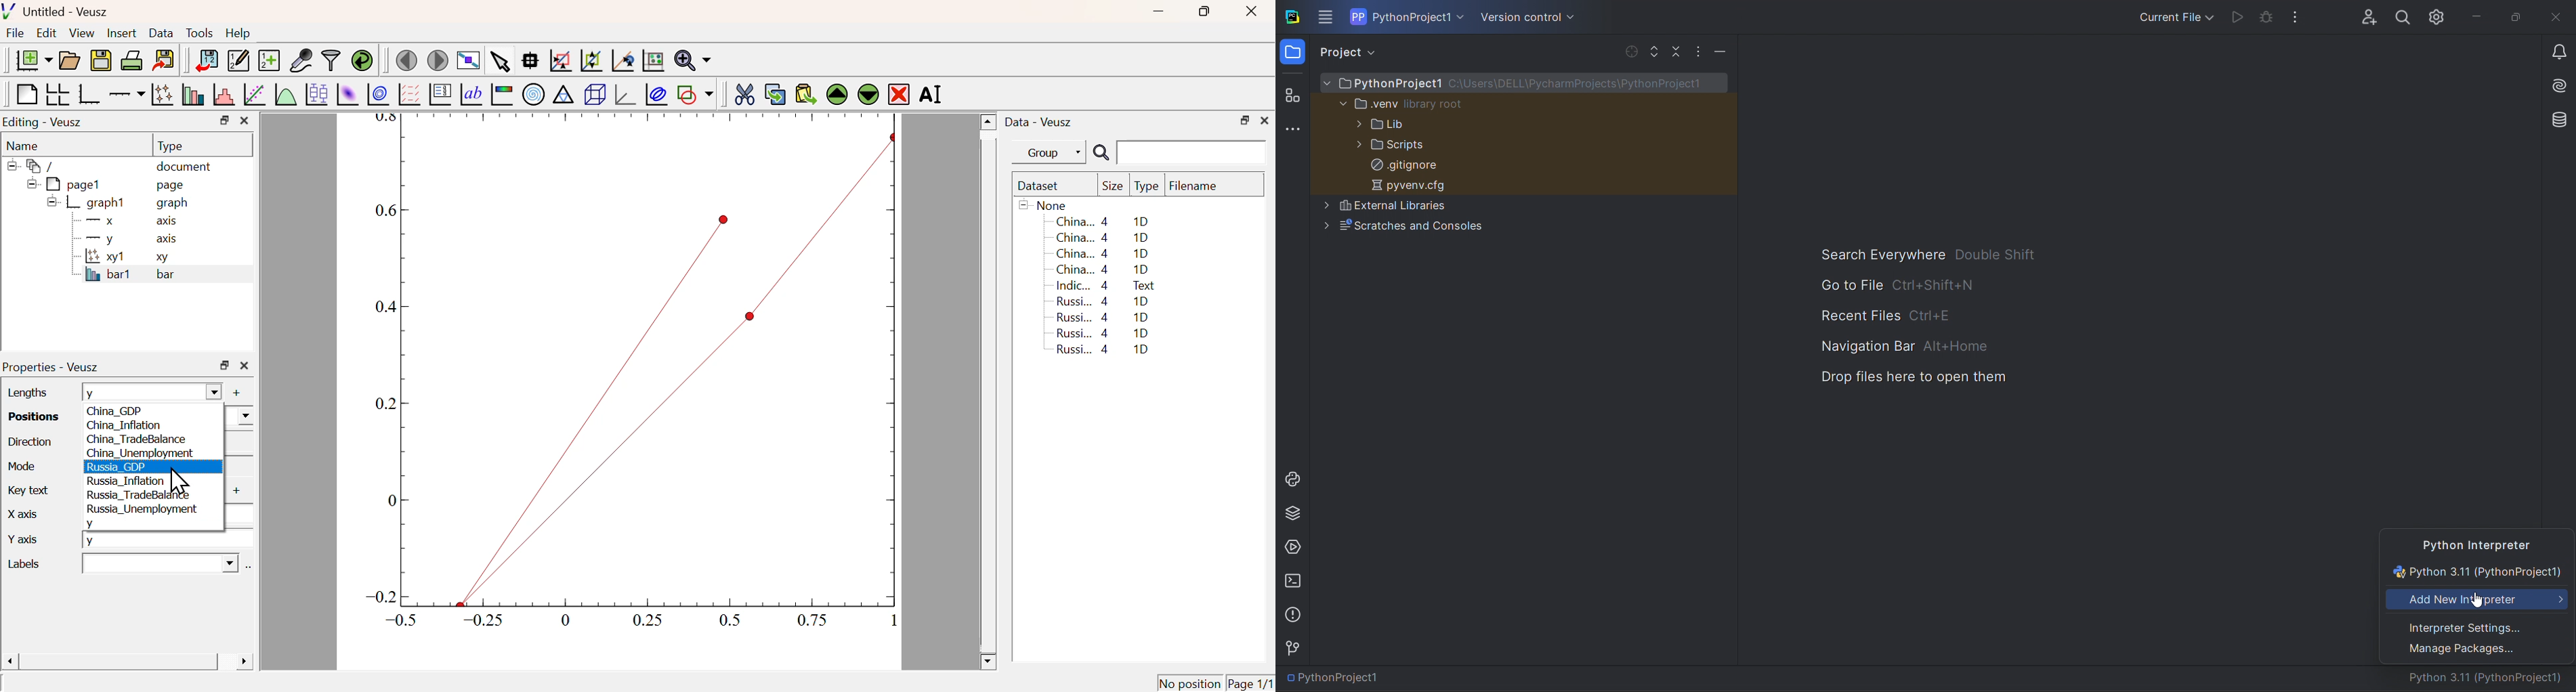 The width and height of the screenshot is (2576, 700). What do you see at coordinates (563, 94) in the screenshot?
I see `Ternary Graph` at bounding box center [563, 94].